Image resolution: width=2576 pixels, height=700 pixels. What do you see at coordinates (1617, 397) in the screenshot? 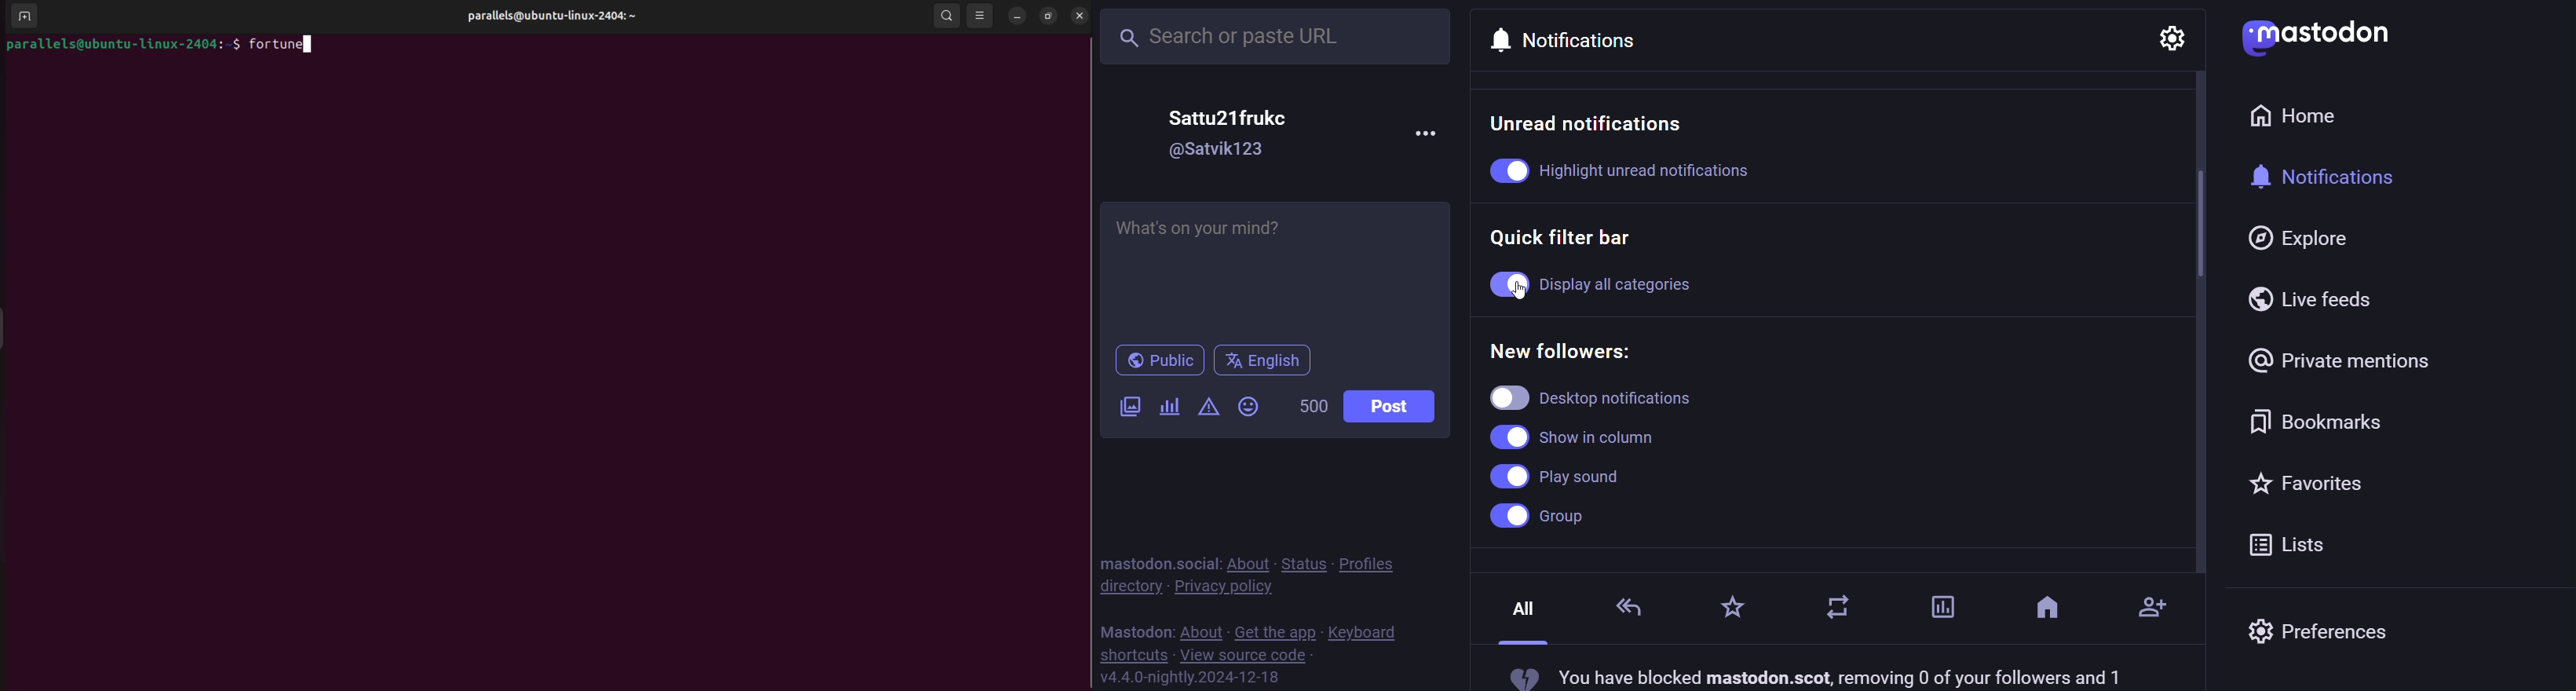
I see `desktop notification` at bounding box center [1617, 397].